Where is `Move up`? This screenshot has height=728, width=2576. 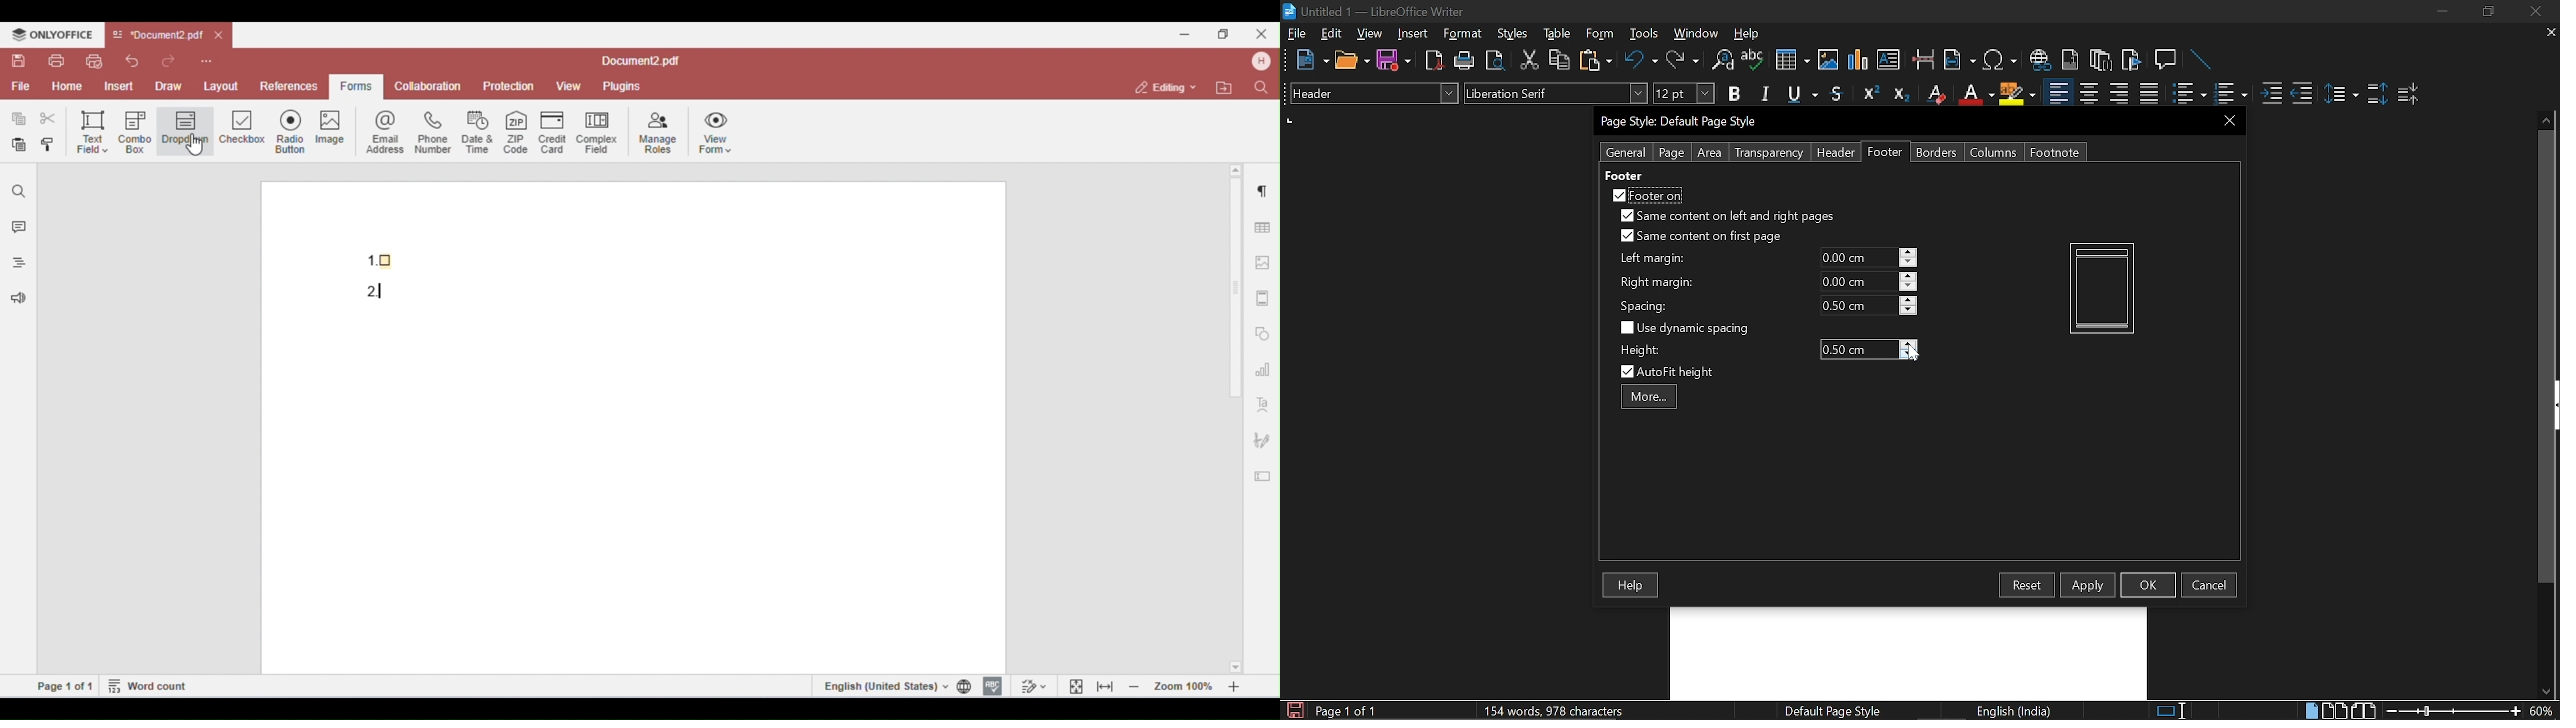 Move up is located at coordinates (2547, 118).